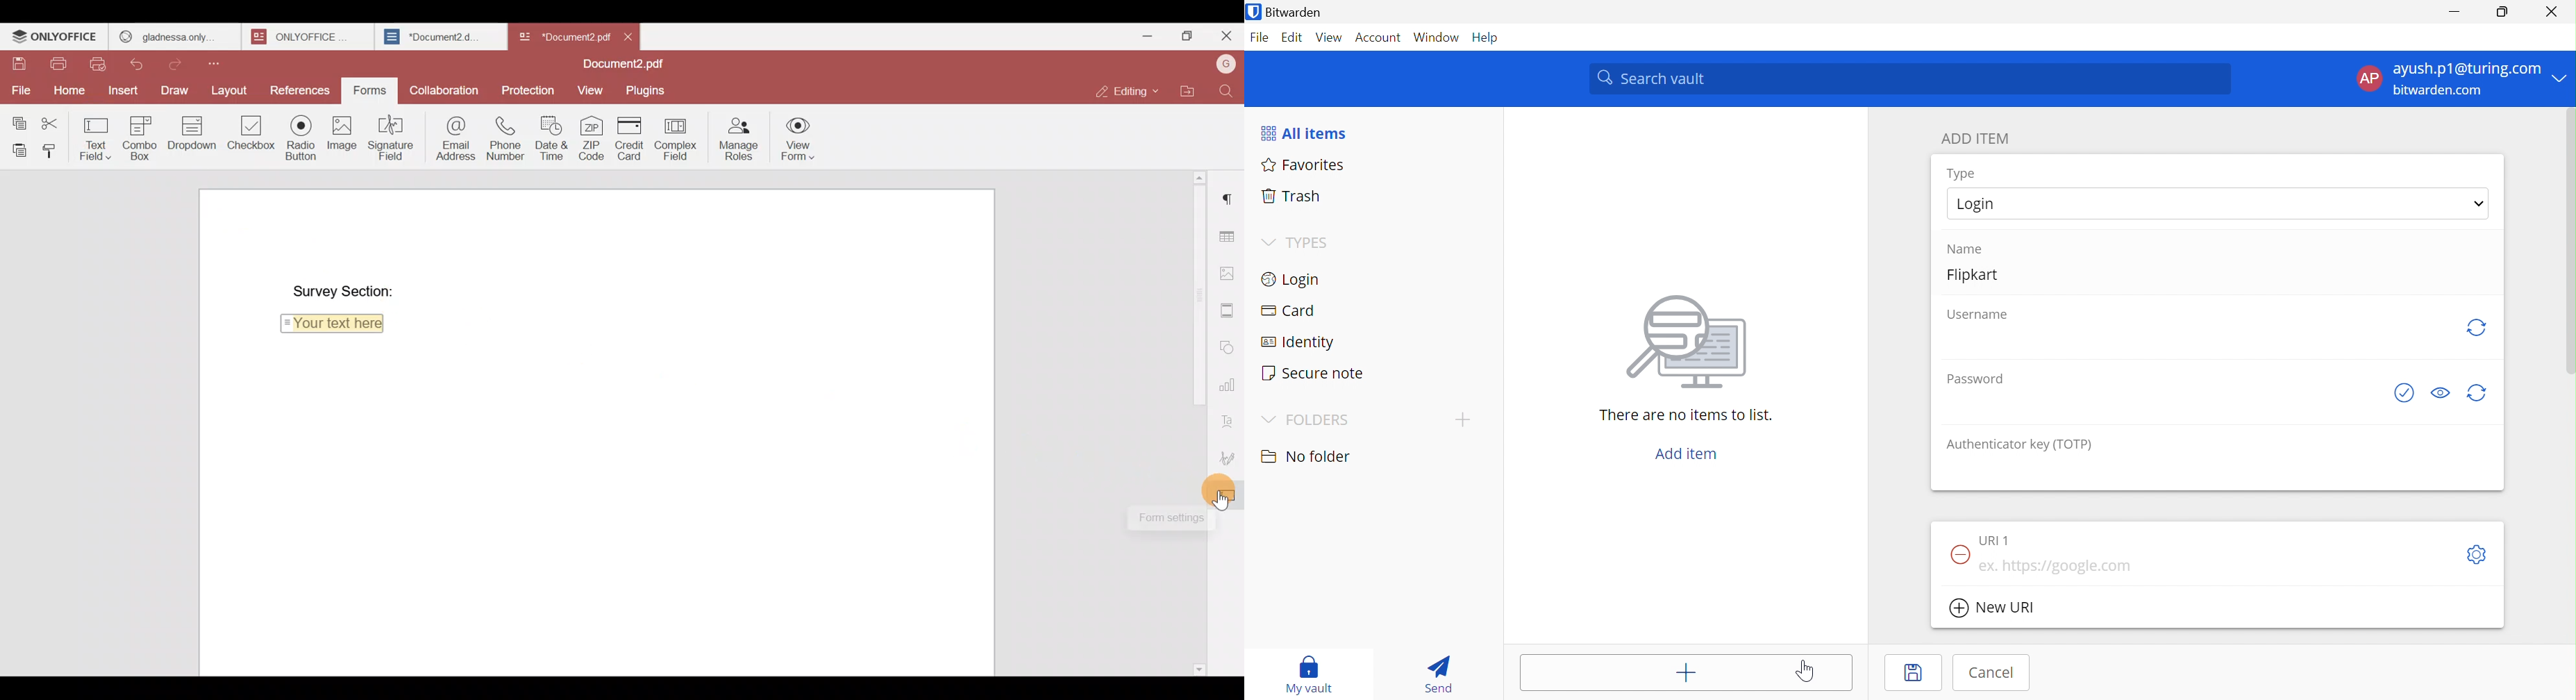  What do you see at coordinates (1994, 540) in the screenshot?
I see `URL 1` at bounding box center [1994, 540].